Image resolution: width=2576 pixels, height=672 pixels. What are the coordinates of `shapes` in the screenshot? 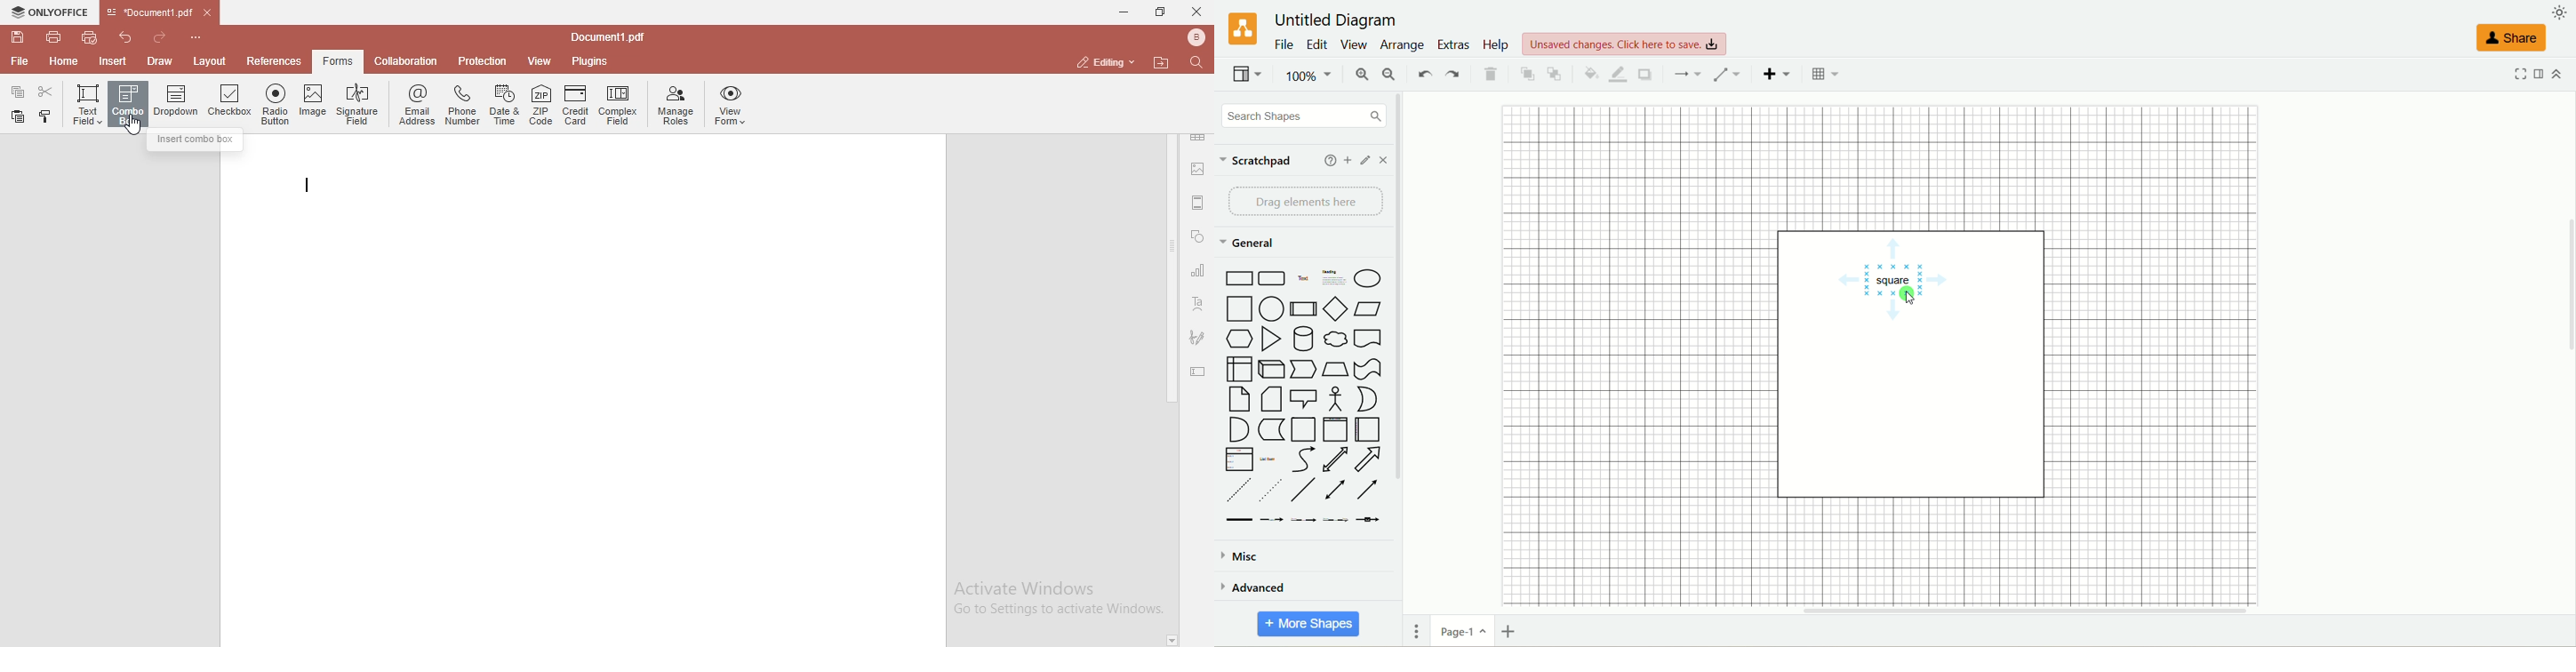 It's located at (1301, 394).